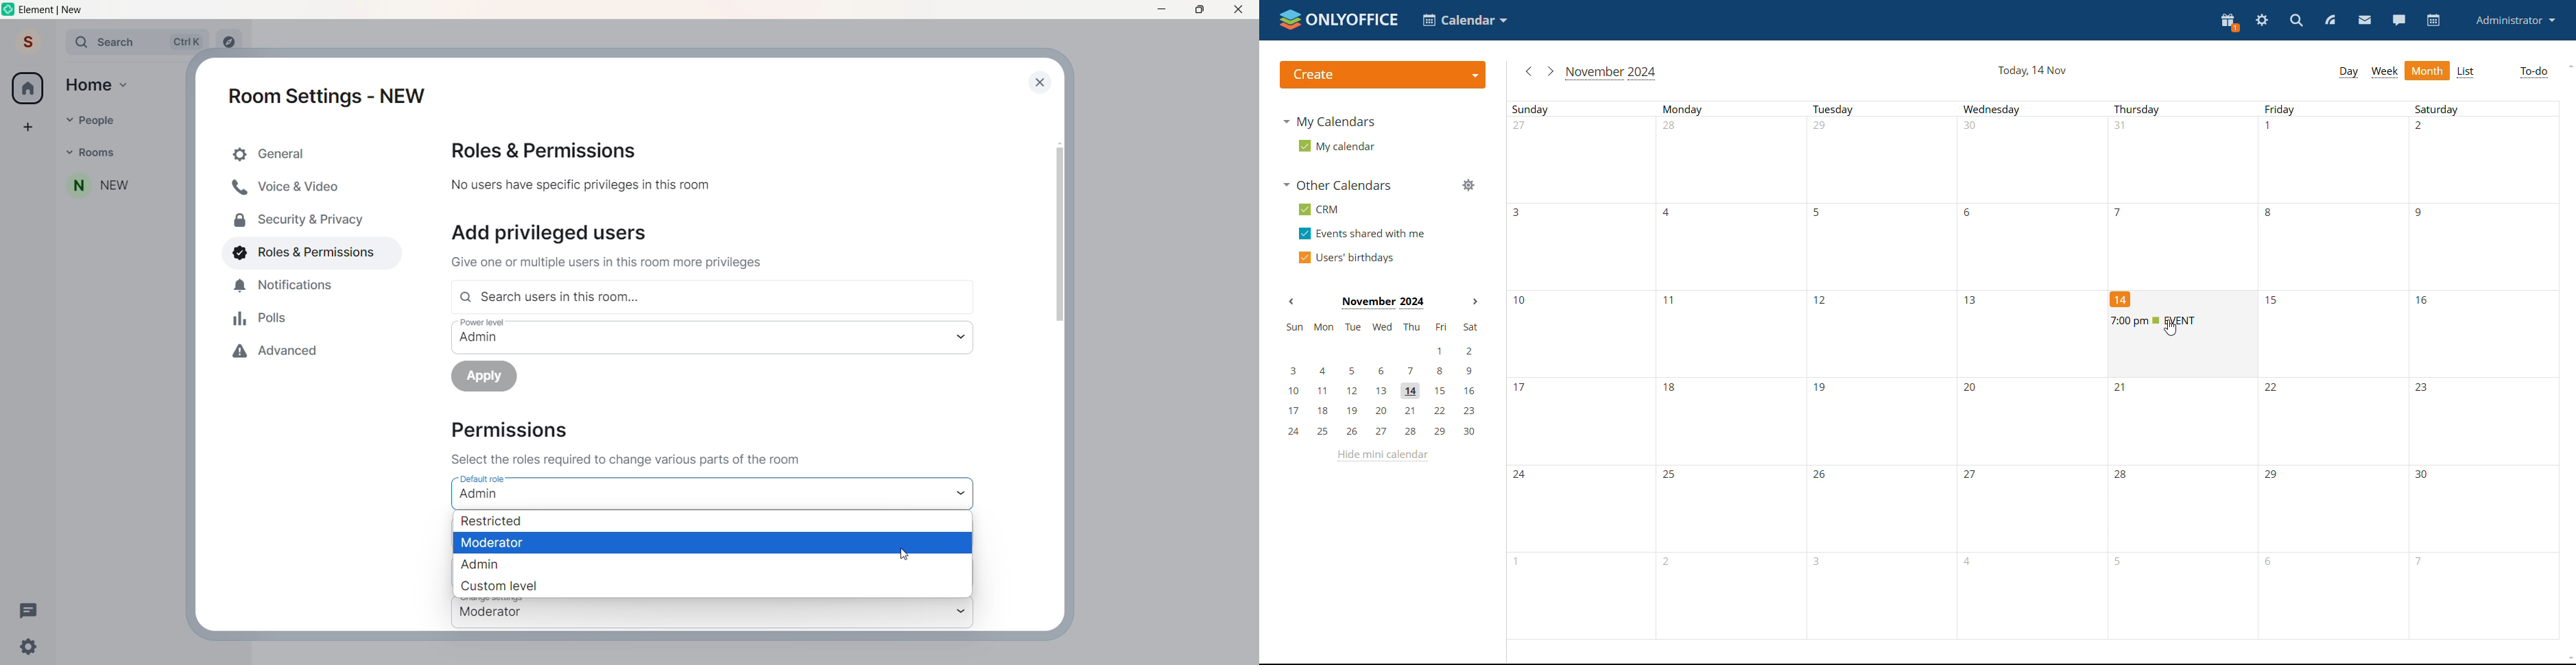 This screenshot has height=672, width=2576. I want to click on polls, so click(261, 318).